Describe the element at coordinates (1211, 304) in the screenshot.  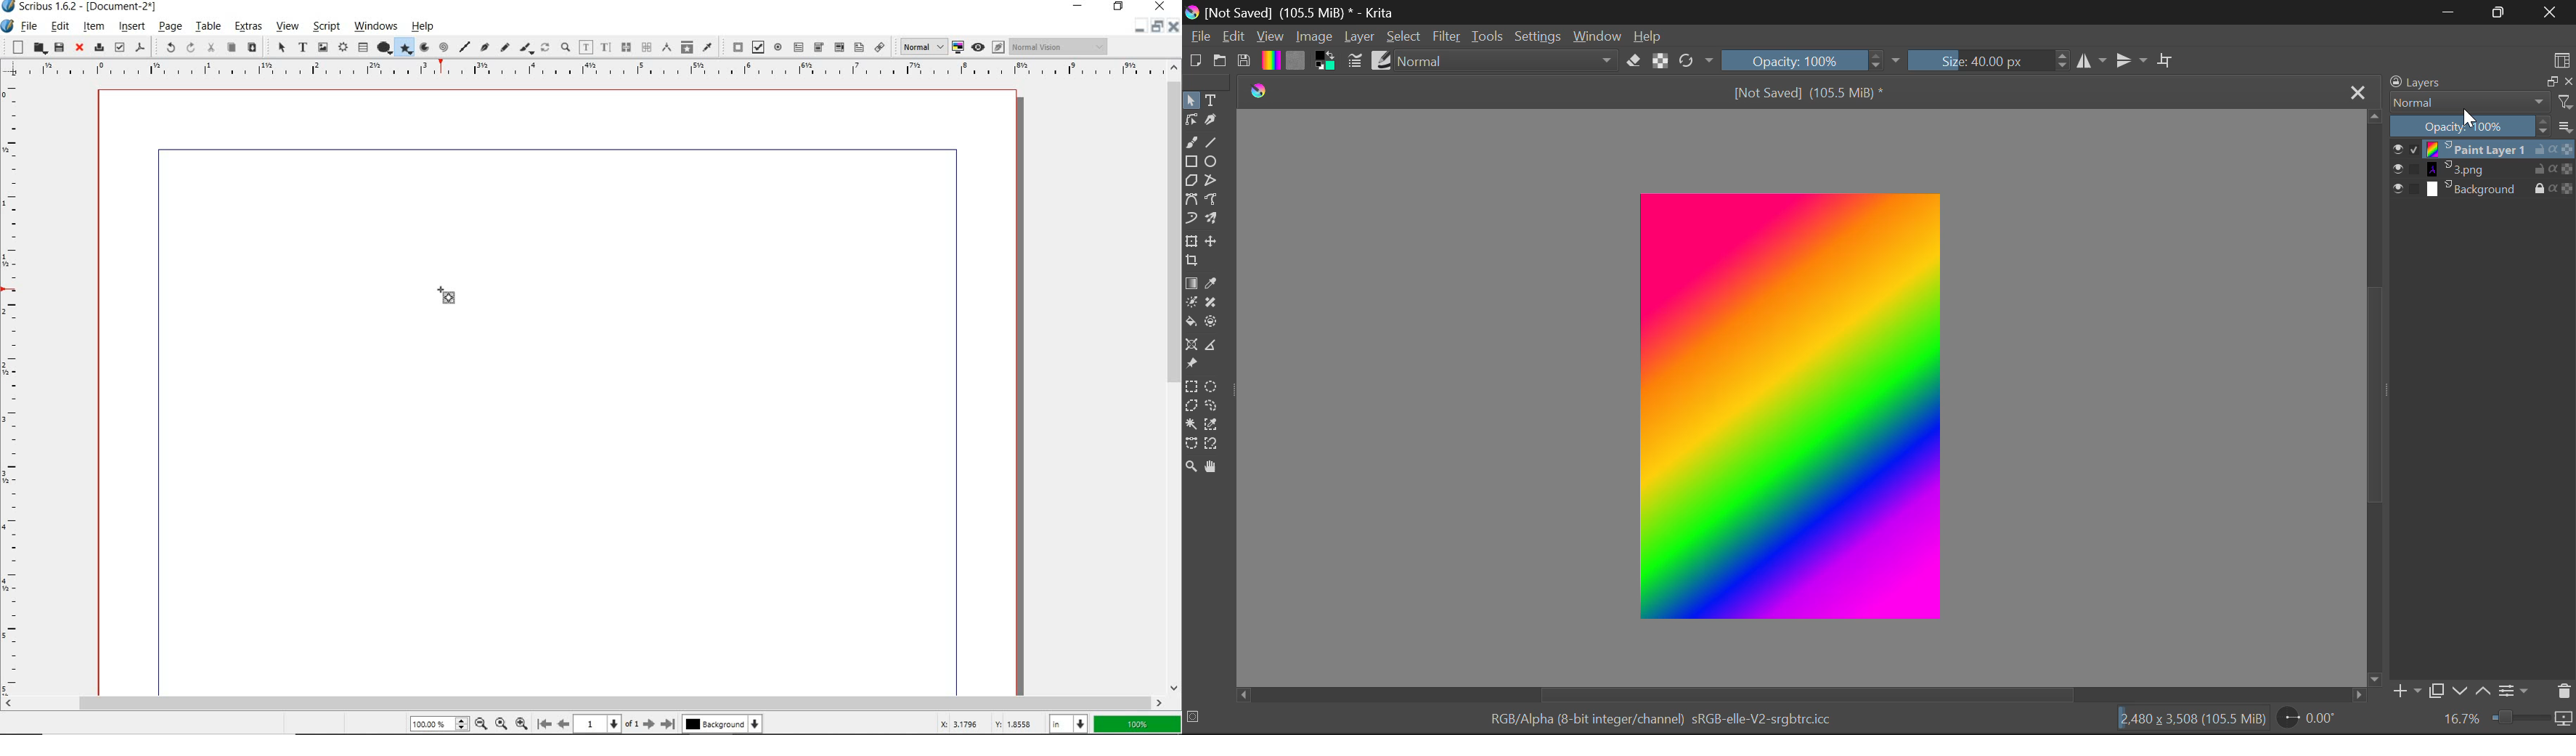
I see `Smart Patch Tool` at that location.